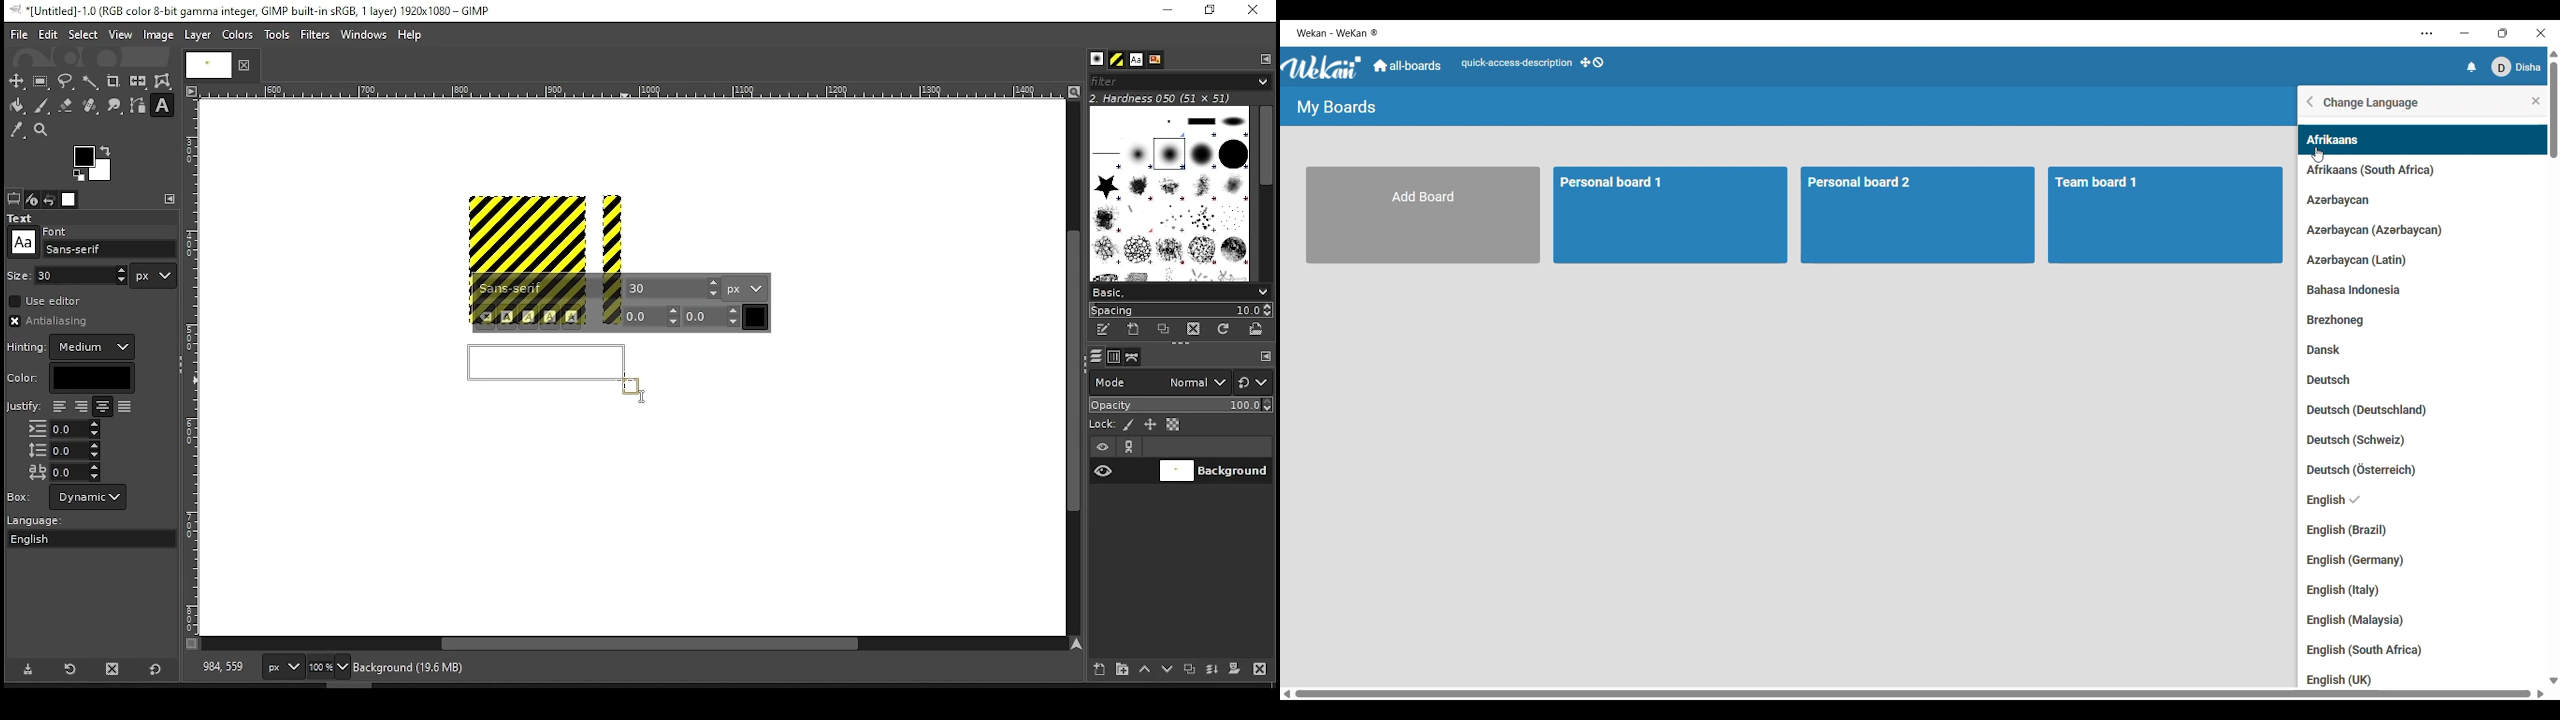 The width and height of the screenshot is (2576, 728). Describe the element at coordinates (1104, 470) in the screenshot. I see `layer visibility on/off` at that location.